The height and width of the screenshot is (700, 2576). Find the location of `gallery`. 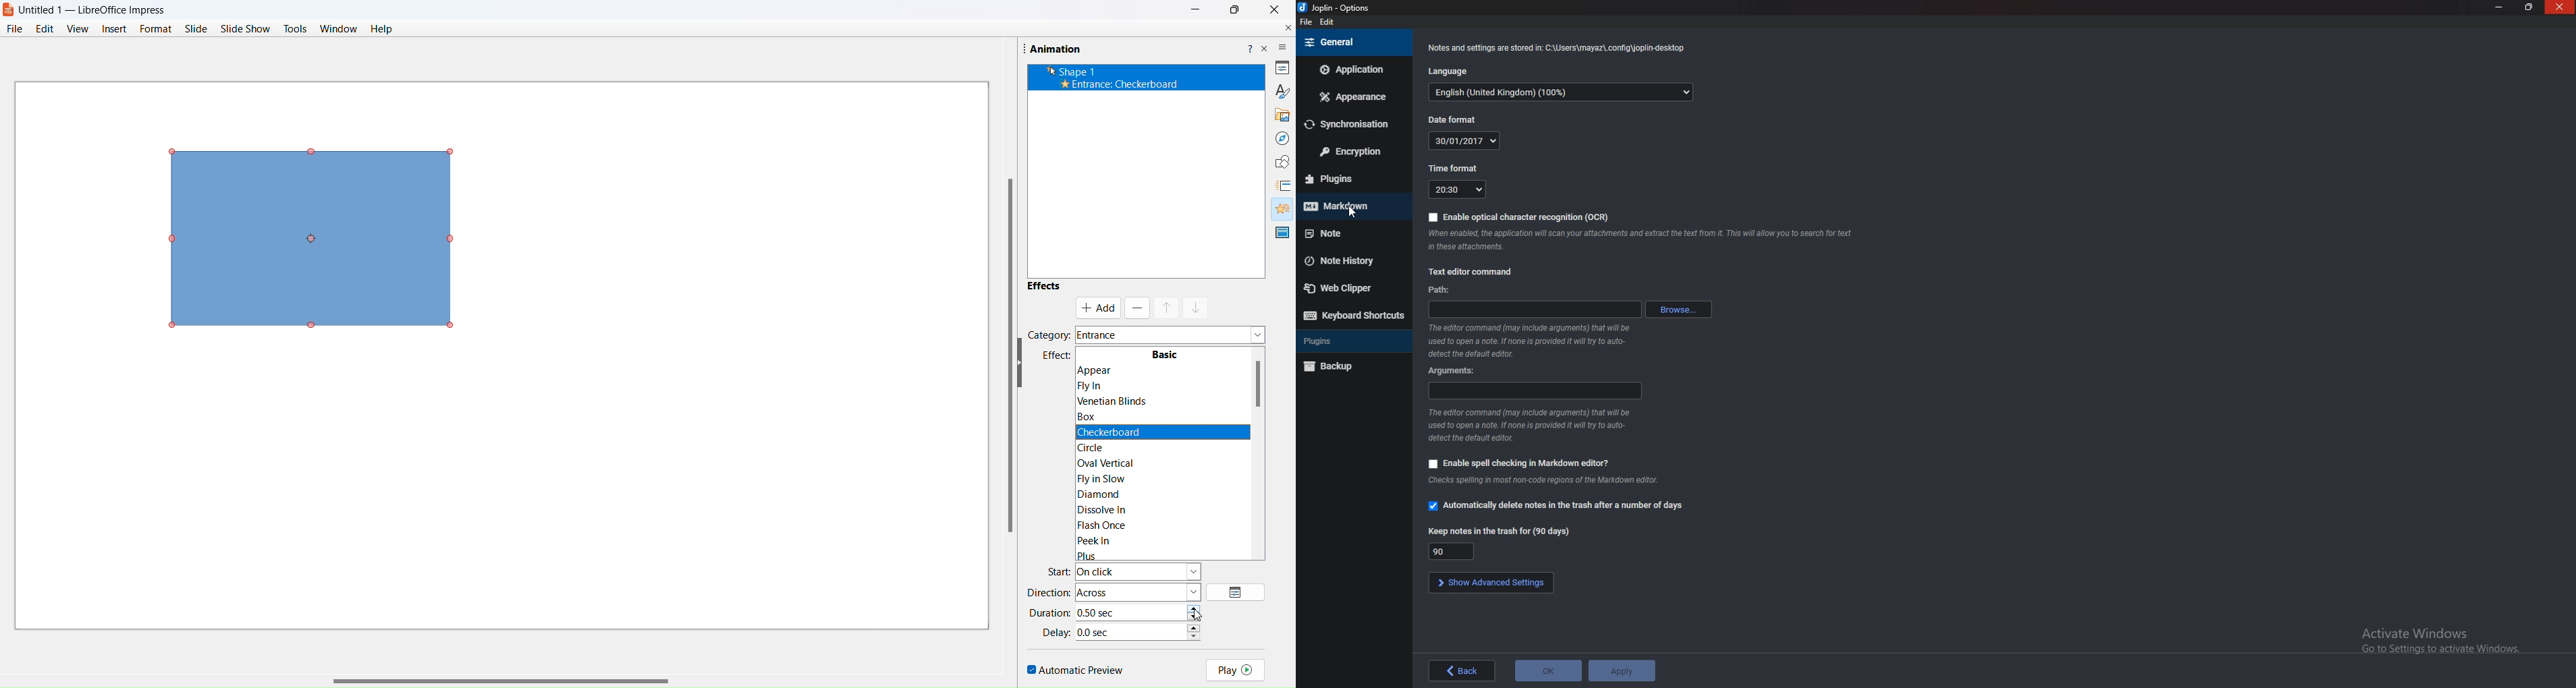

gallery is located at coordinates (1280, 115).